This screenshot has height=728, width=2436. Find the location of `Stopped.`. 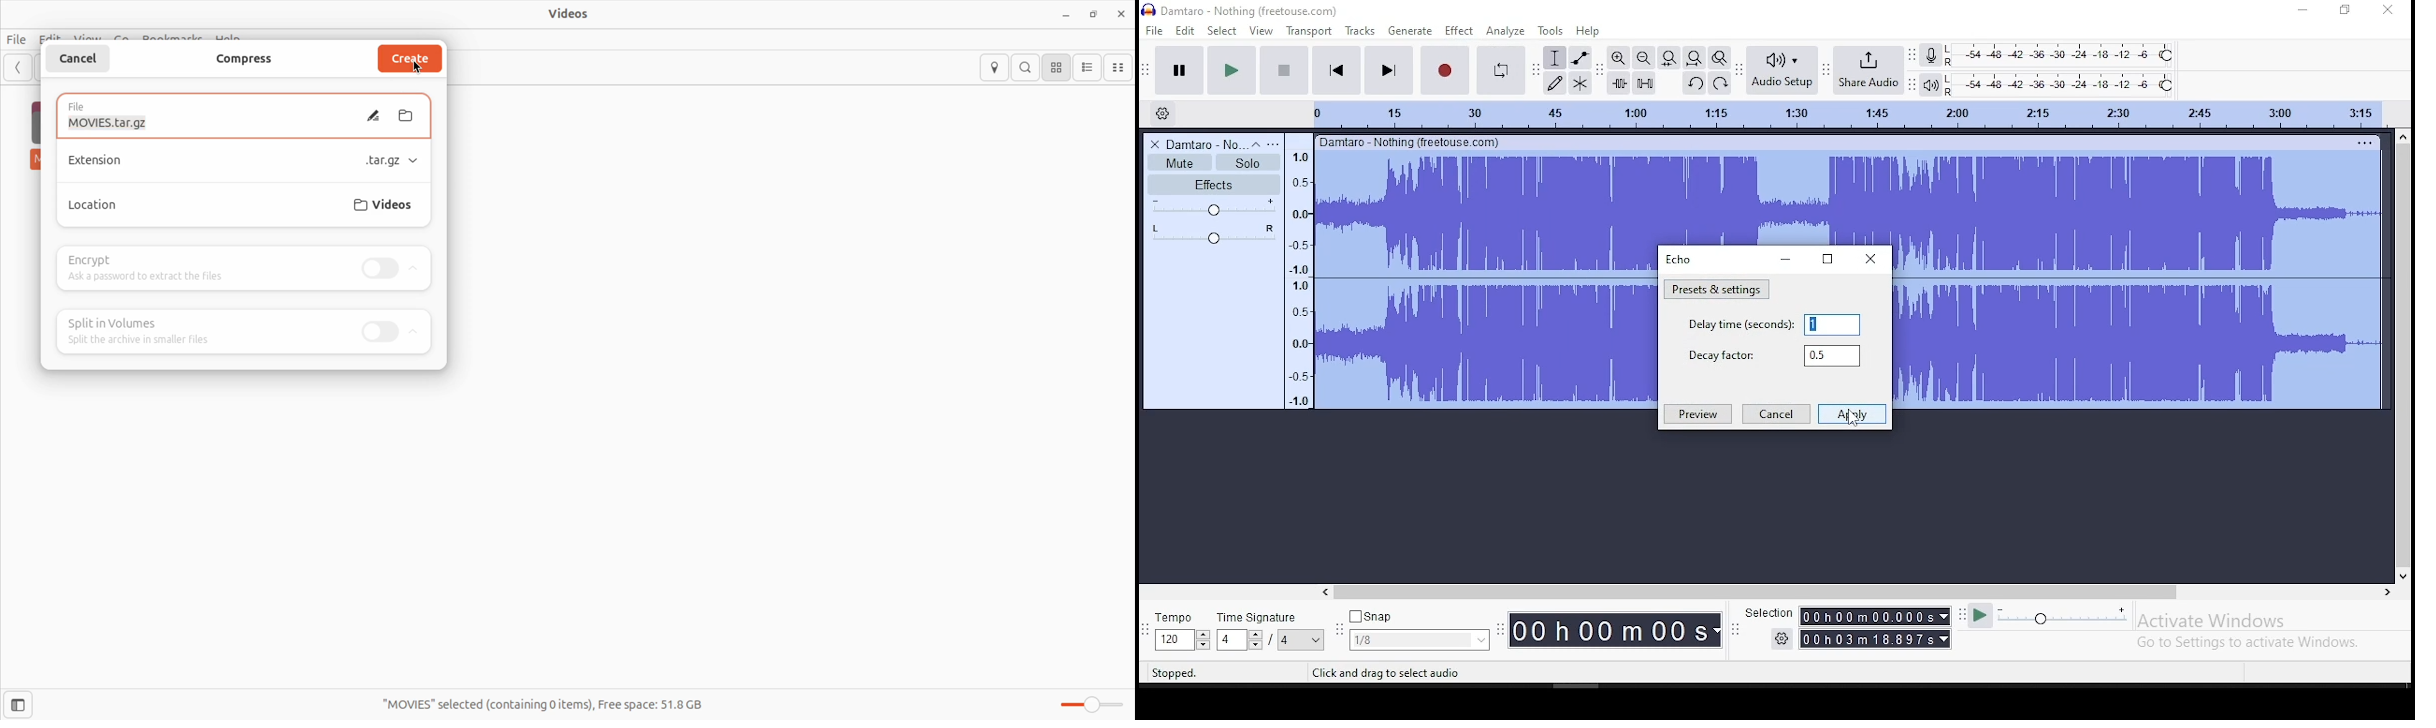

Stopped. is located at coordinates (1177, 673).